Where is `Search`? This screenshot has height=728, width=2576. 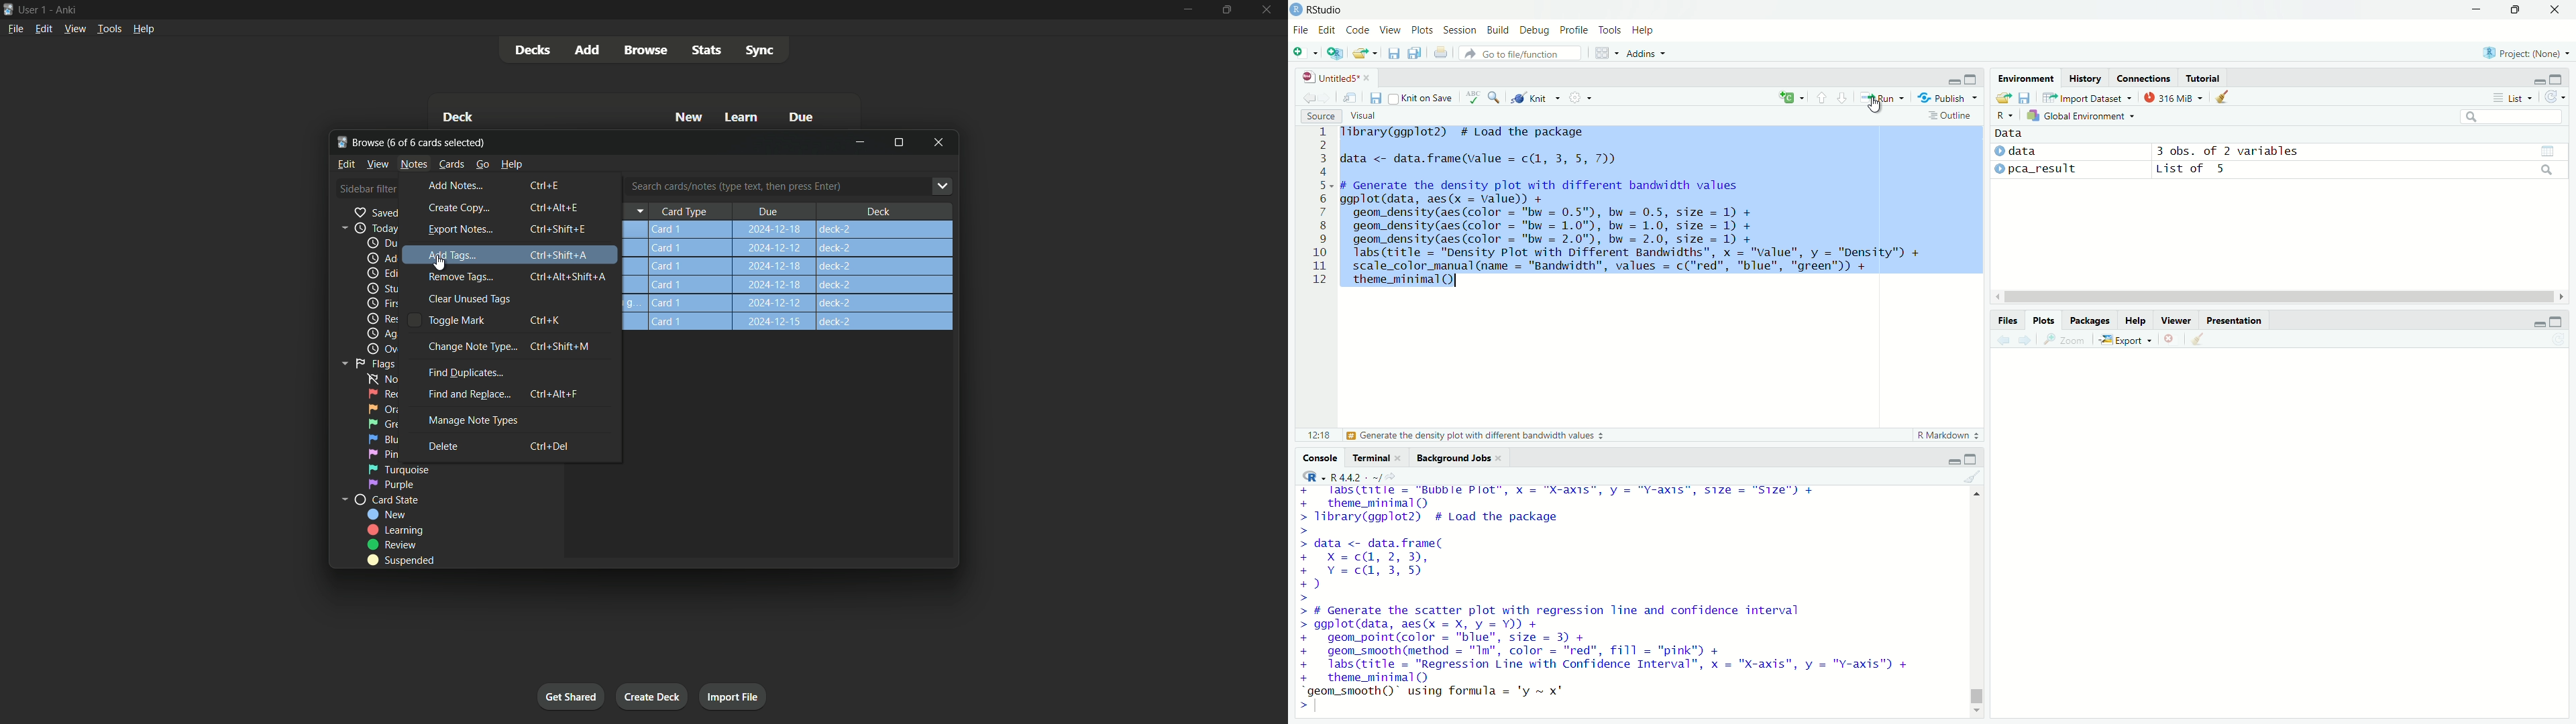 Search is located at coordinates (2512, 117).